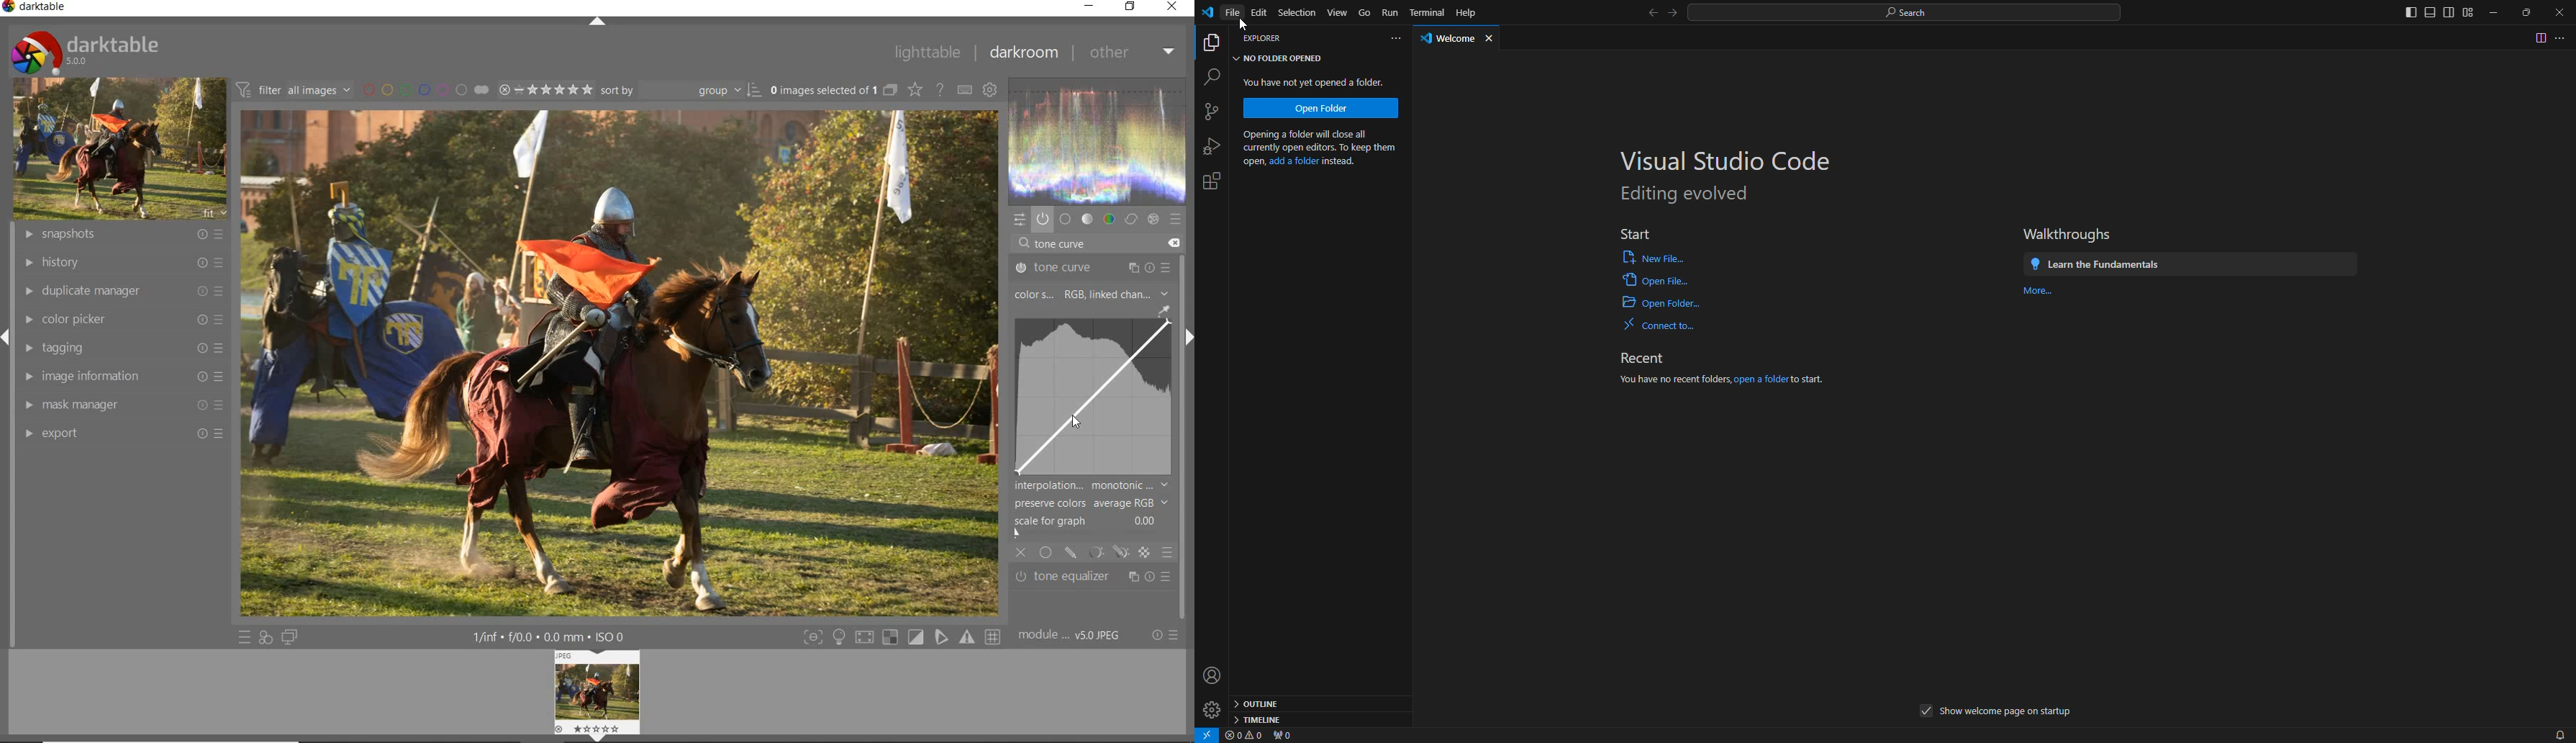 The width and height of the screenshot is (2576, 756). I want to click on tone curve, so click(1093, 268).